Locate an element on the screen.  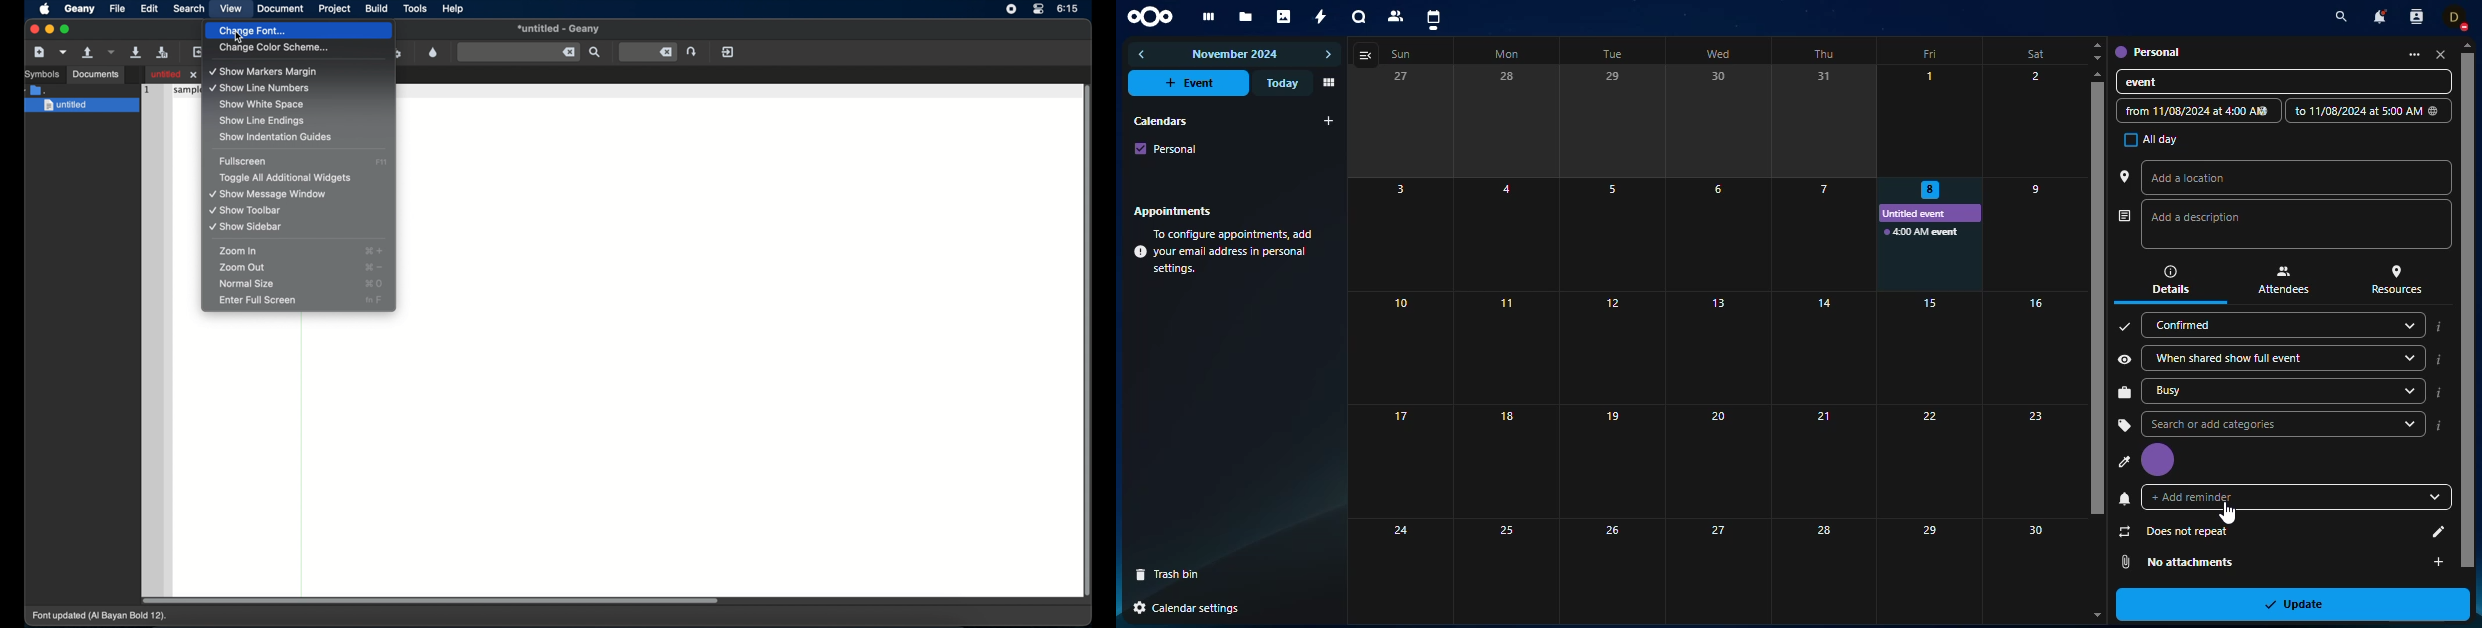
show markers margin is located at coordinates (266, 72).